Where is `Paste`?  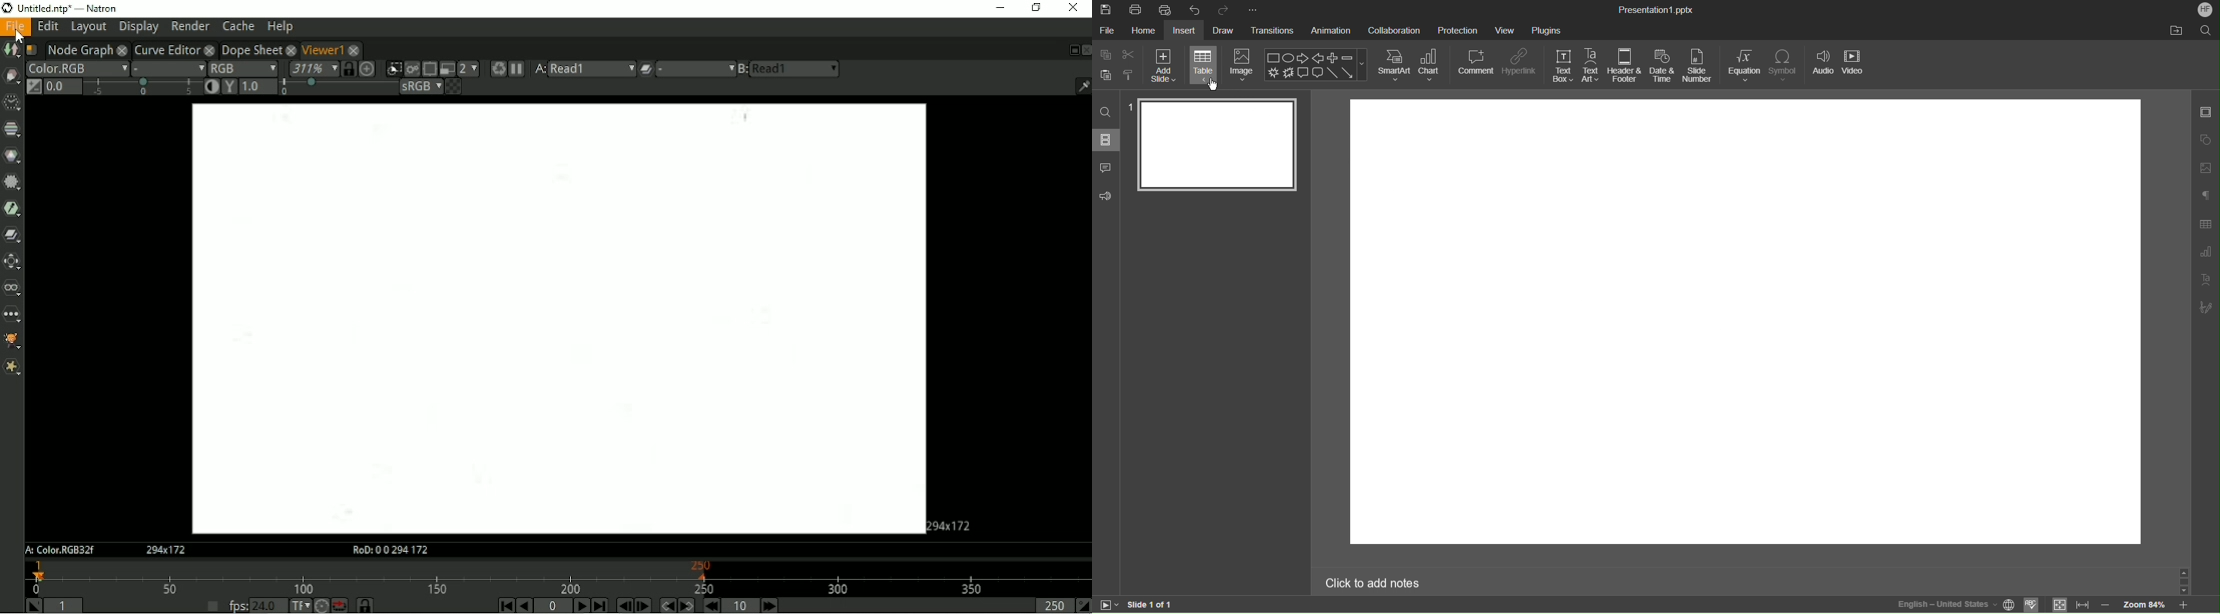 Paste is located at coordinates (1104, 76).